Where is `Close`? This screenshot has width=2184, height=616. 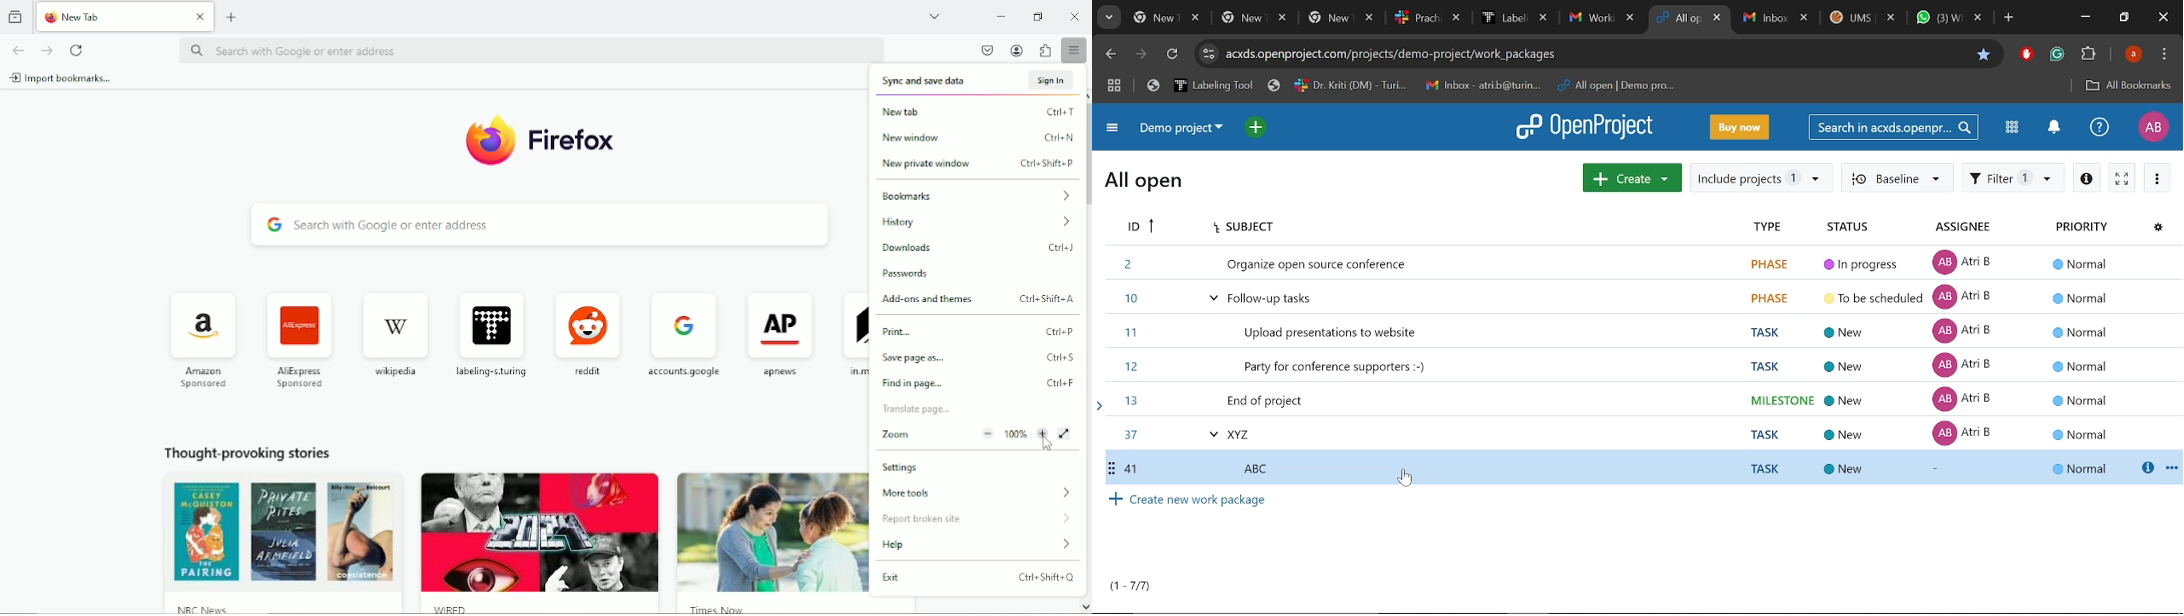 Close is located at coordinates (1076, 17).